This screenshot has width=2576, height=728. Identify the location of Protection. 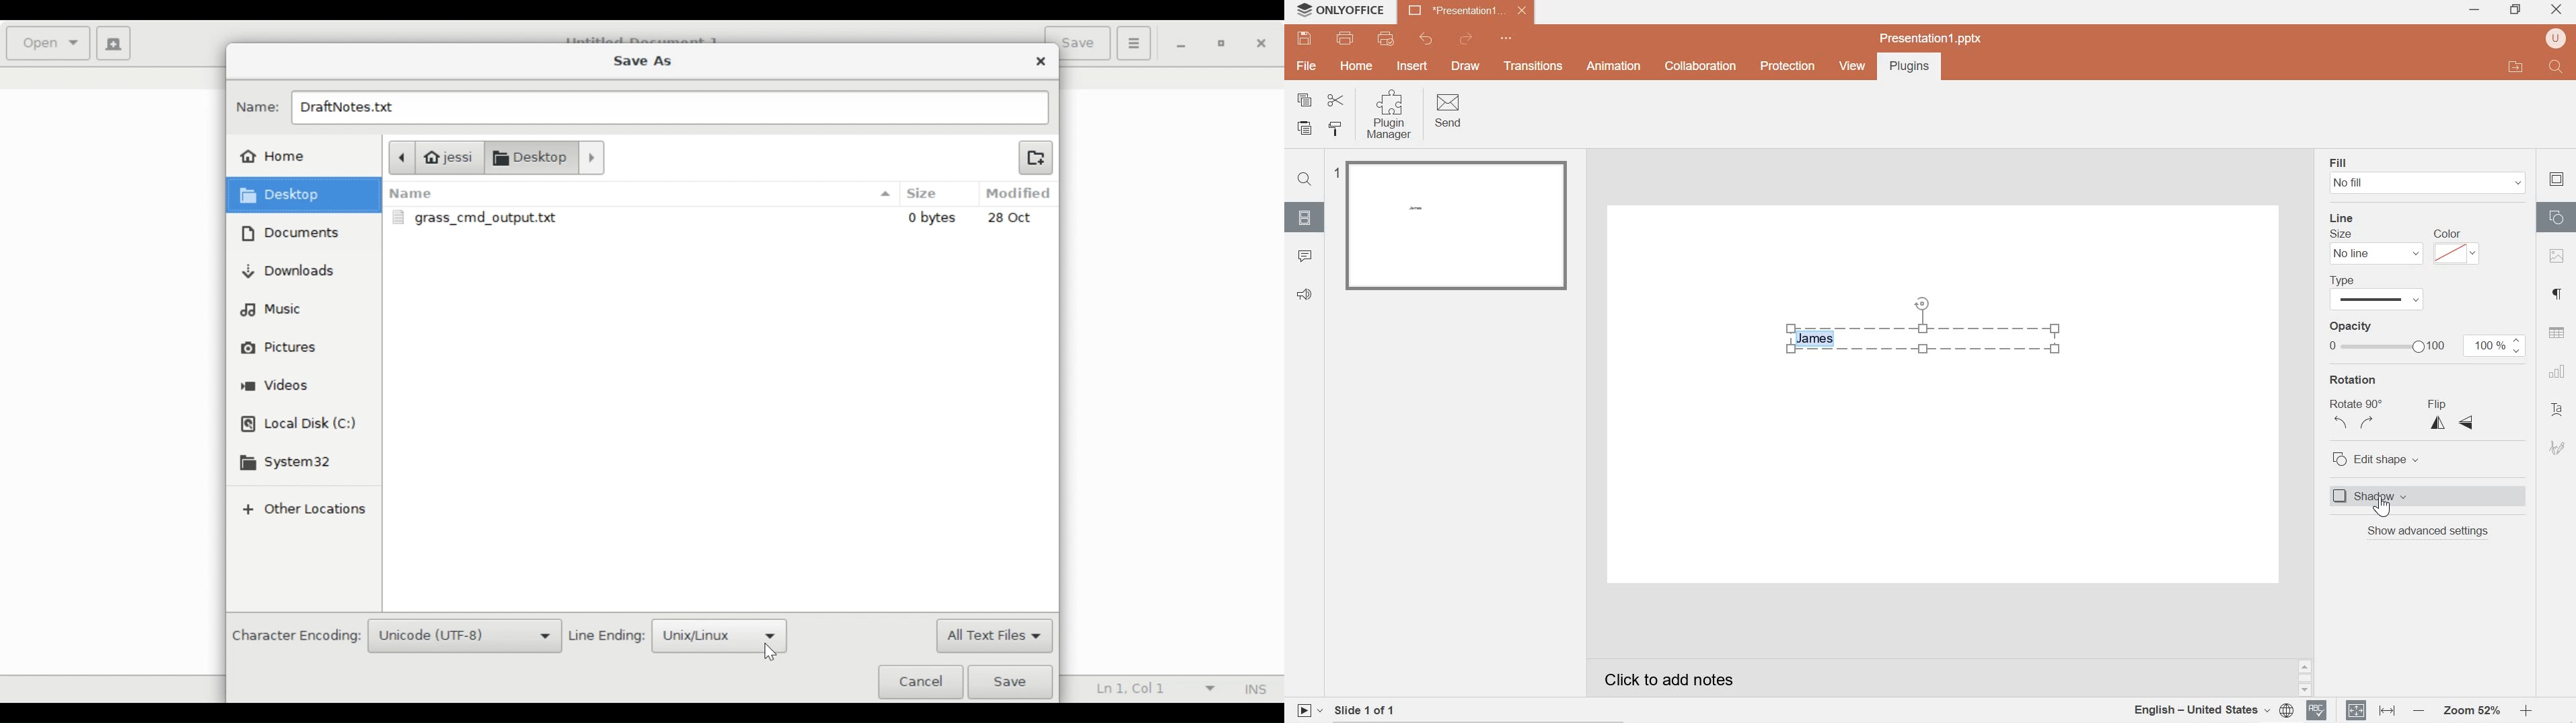
(1787, 67).